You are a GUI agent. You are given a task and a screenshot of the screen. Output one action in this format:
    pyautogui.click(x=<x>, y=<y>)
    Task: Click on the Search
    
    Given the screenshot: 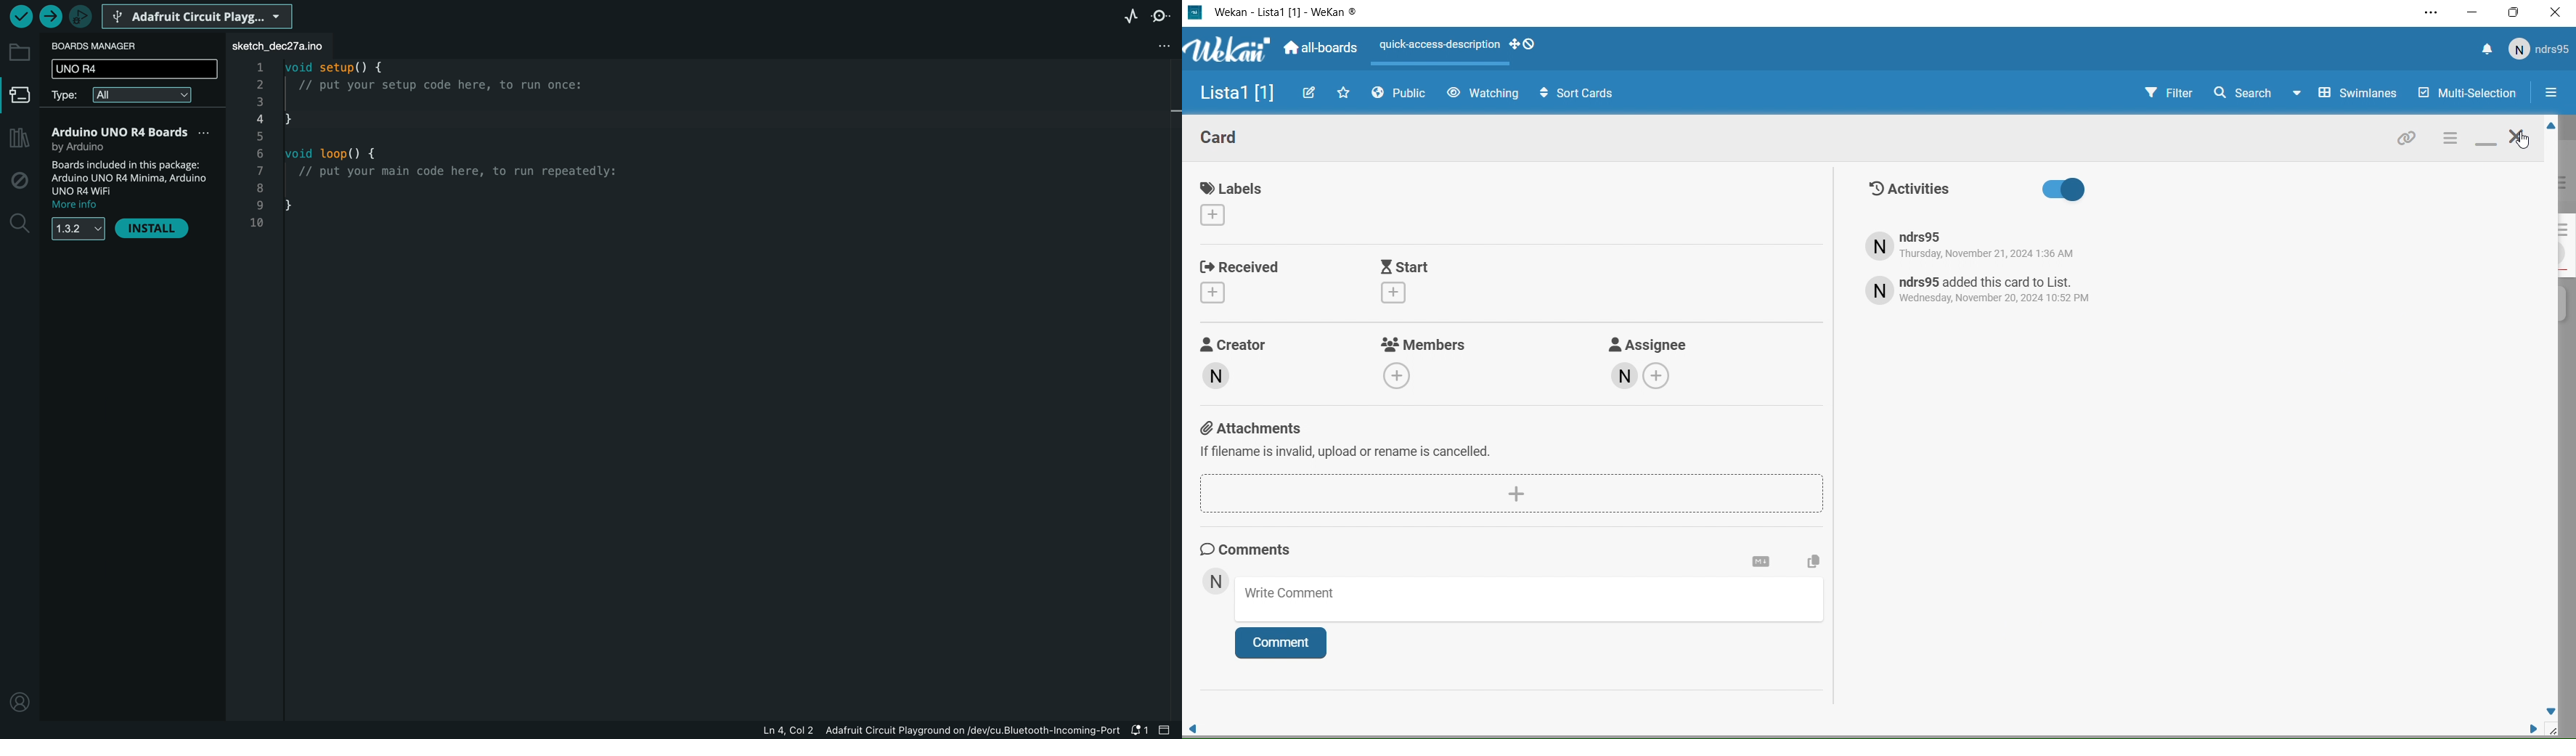 What is the action you would take?
    pyautogui.click(x=2242, y=92)
    